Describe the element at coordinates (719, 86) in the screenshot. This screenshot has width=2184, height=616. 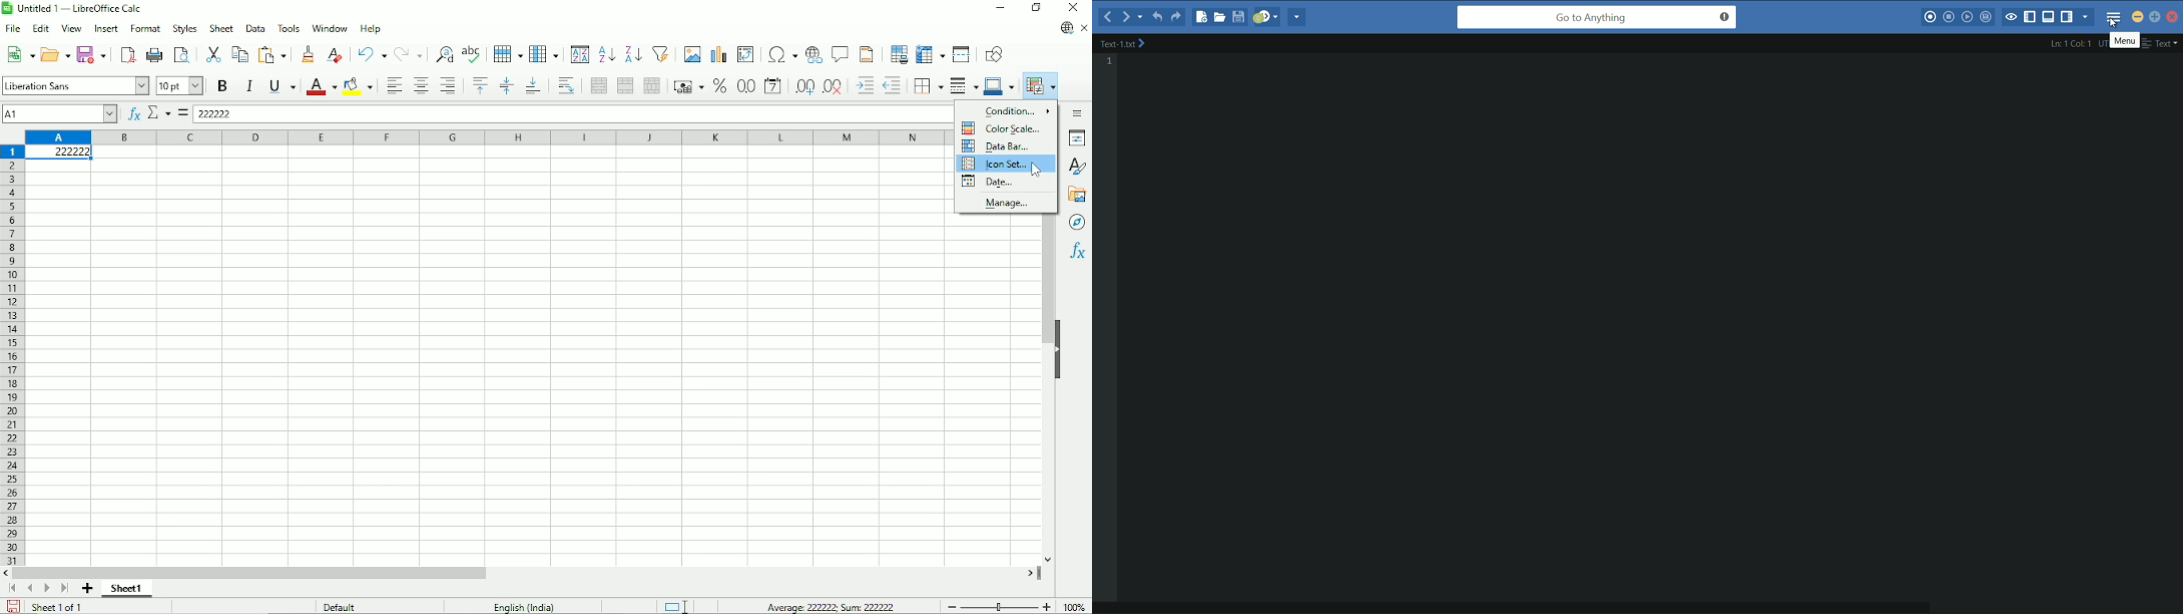
I see `Format as percent` at that location.